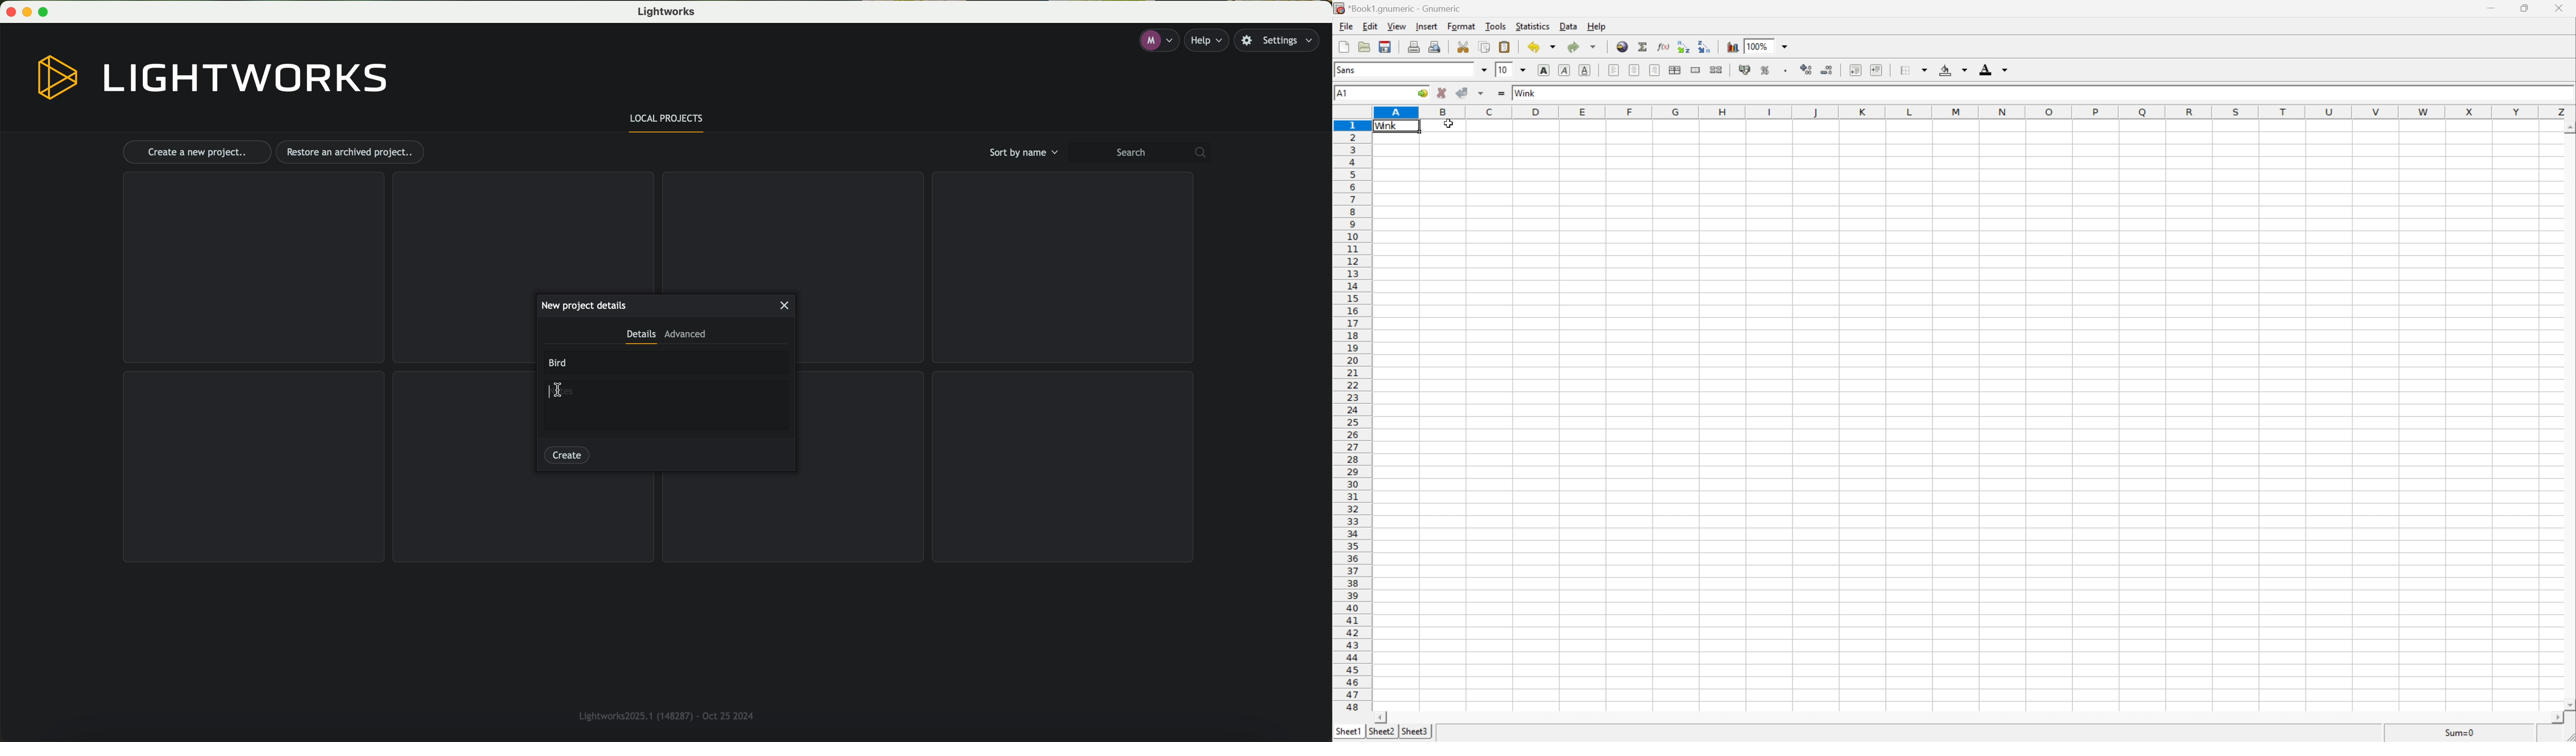 Image resolution: width=2576 pixels, height=756 pixels. Describe the element at coordinates (29, 11) in the screenshot. I see `minimize` at that location.